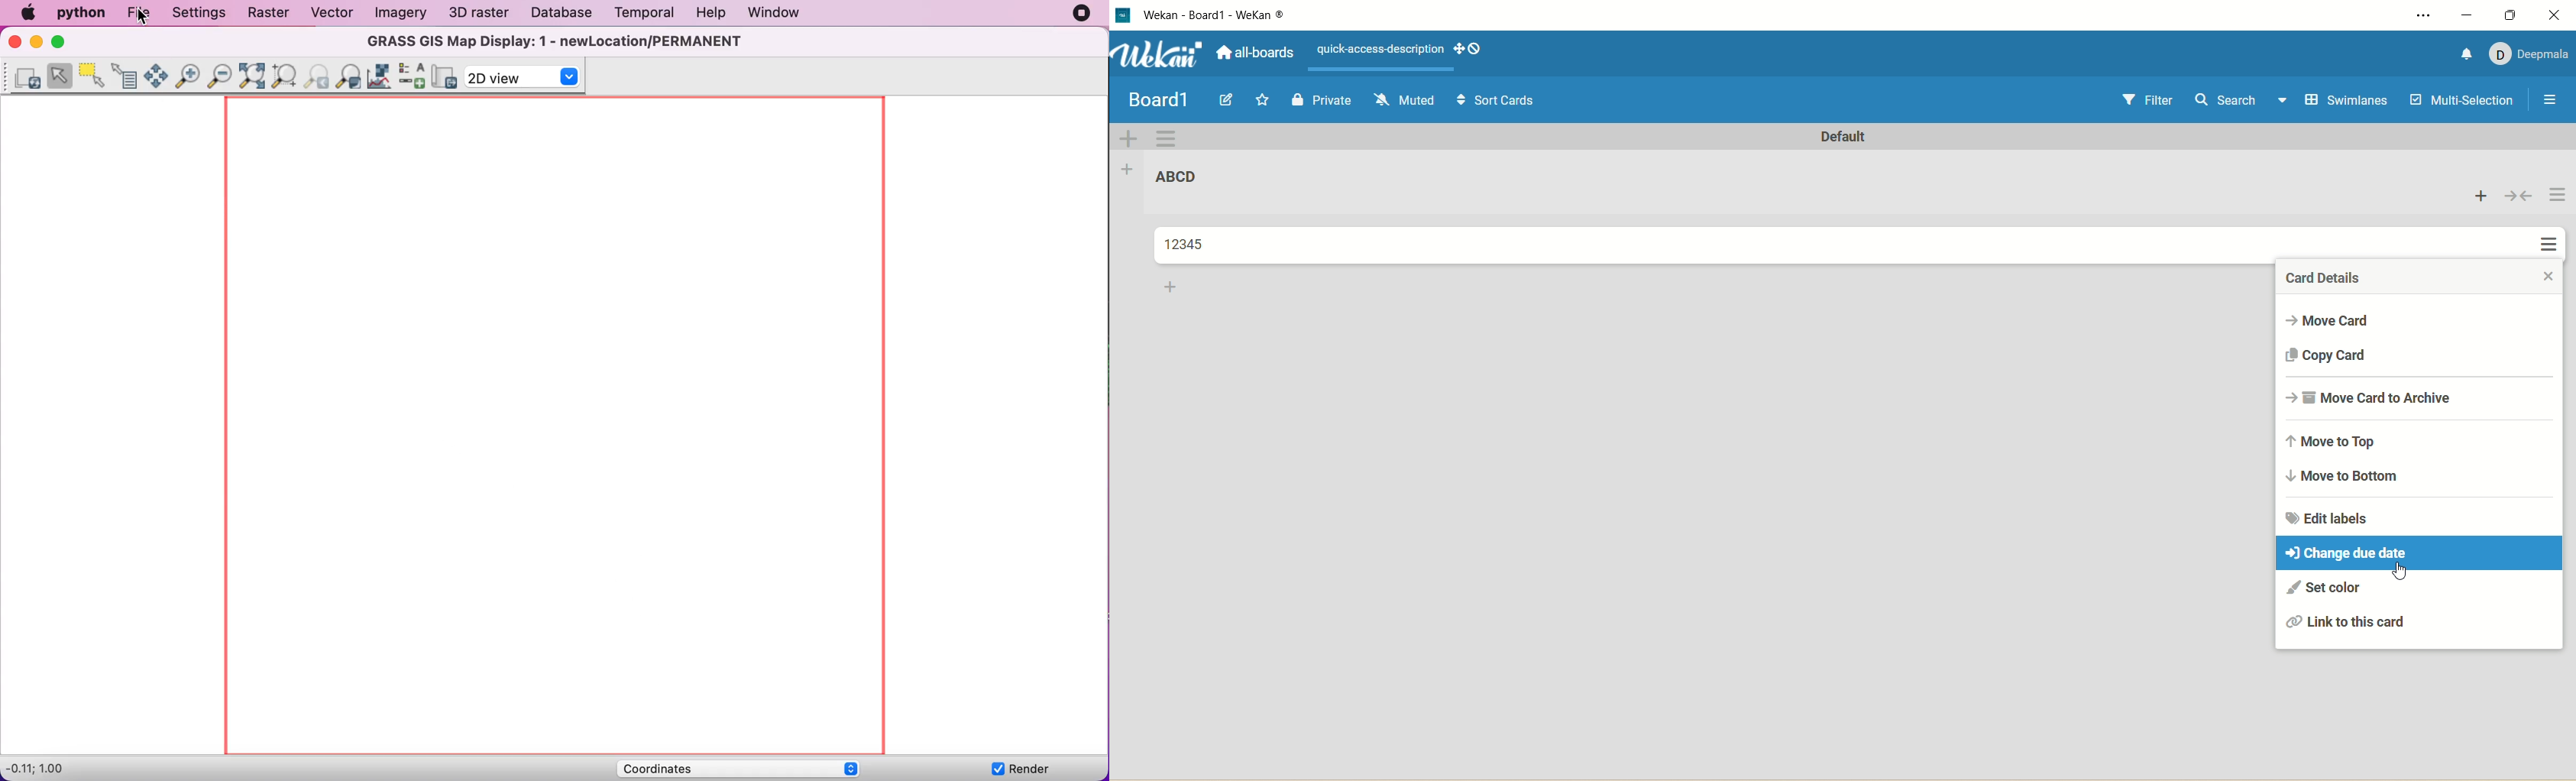 This screenshot has height=784, width=2576. I want to click on move card, so click(2327, 321).